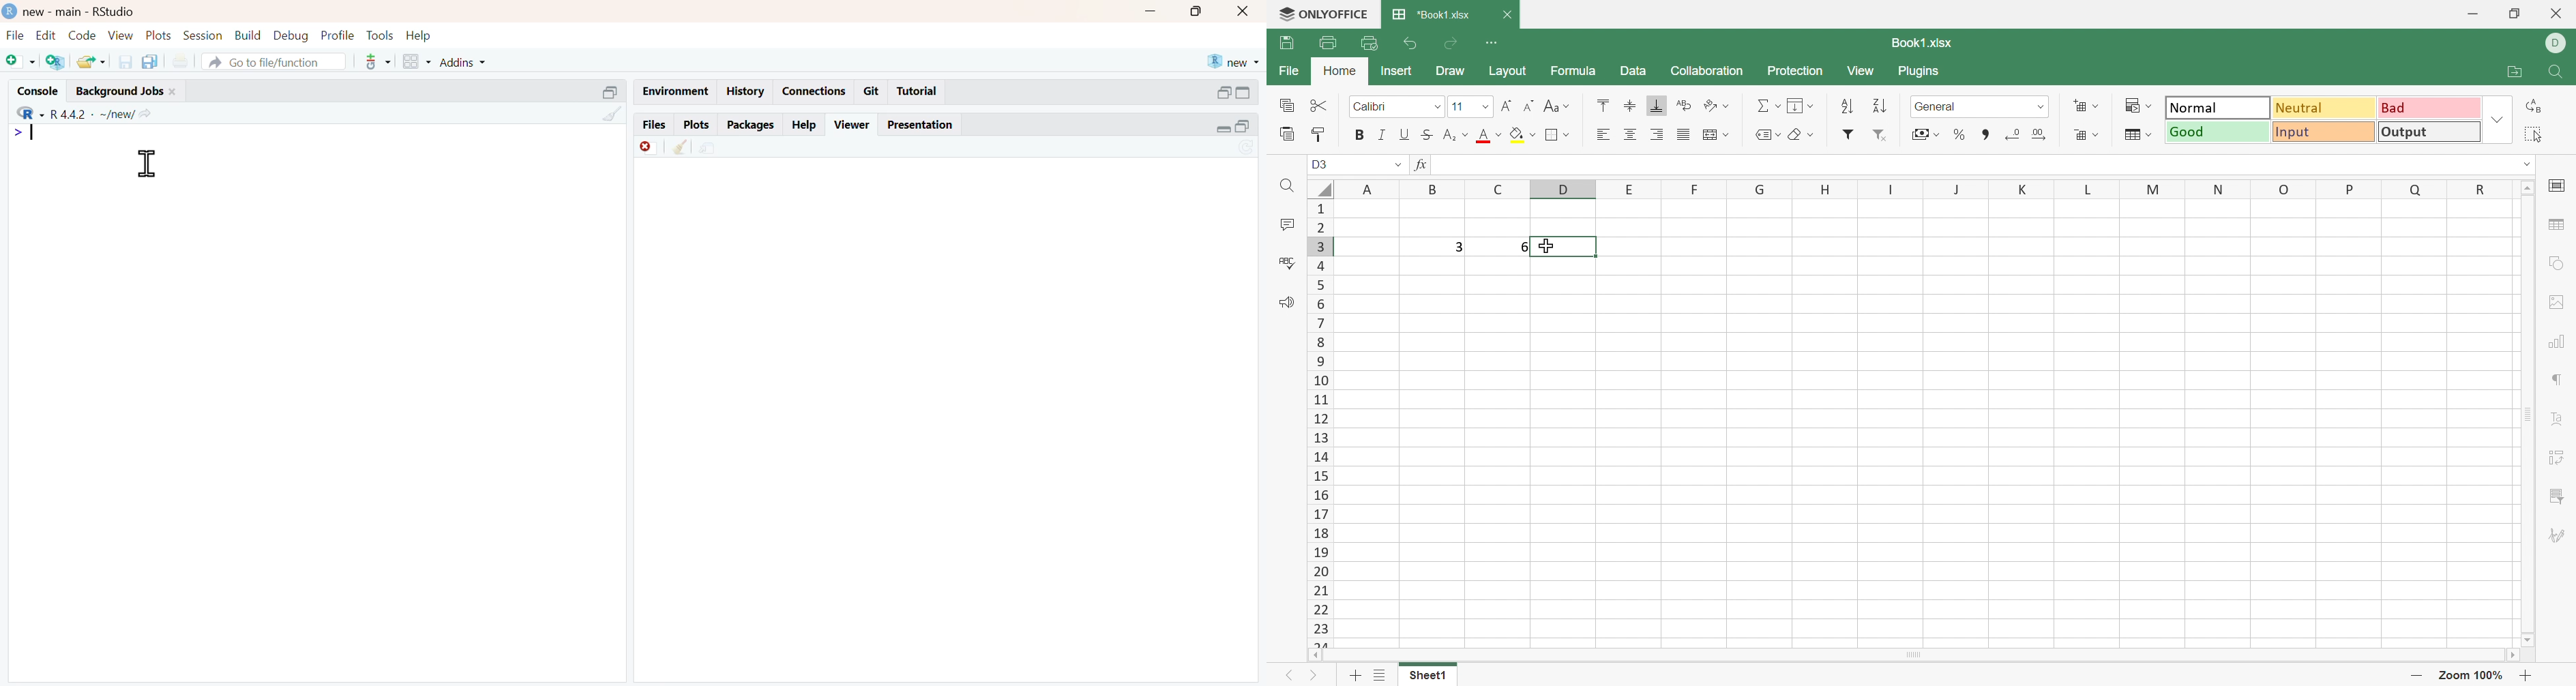 The height and width of the screenshot is (700, 2576). What do you see at coordinates (2560, 184) in the screenshot?
I see `Cell settings` at bounding box center [2560, 184].